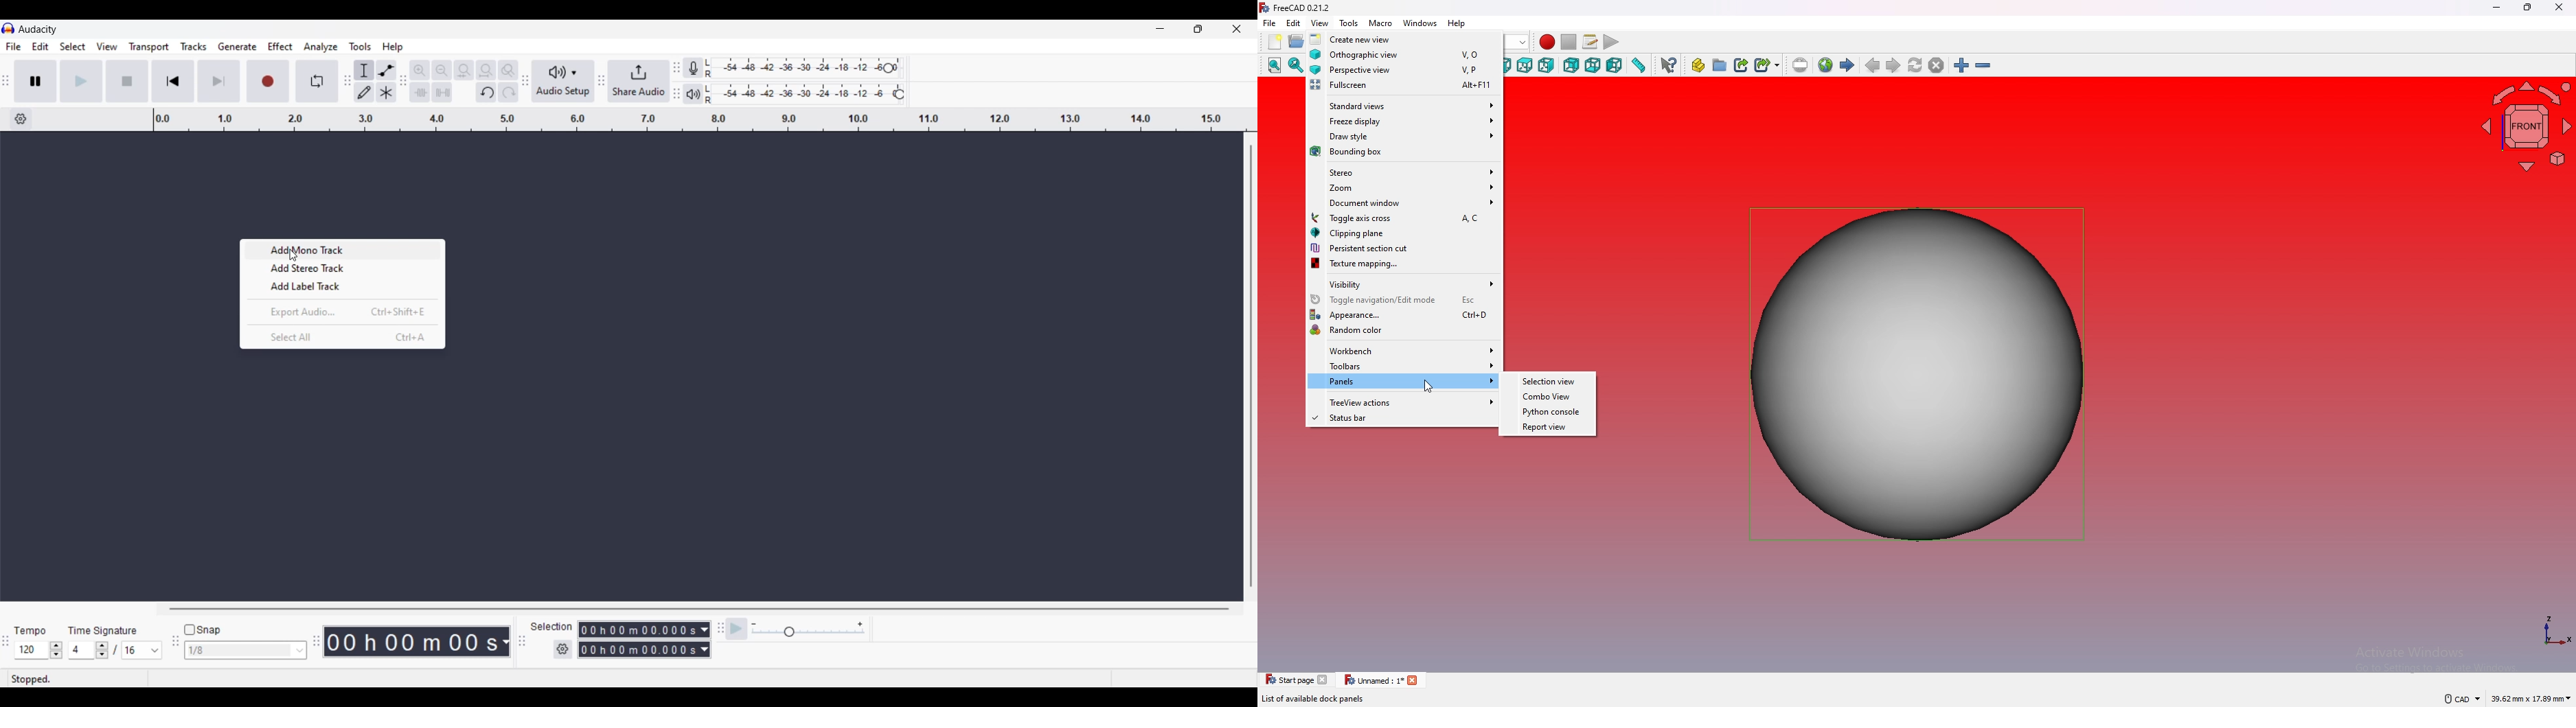 This screenshot has width=2576, height=728. I want to click on Status of recording, so click(77, 679).